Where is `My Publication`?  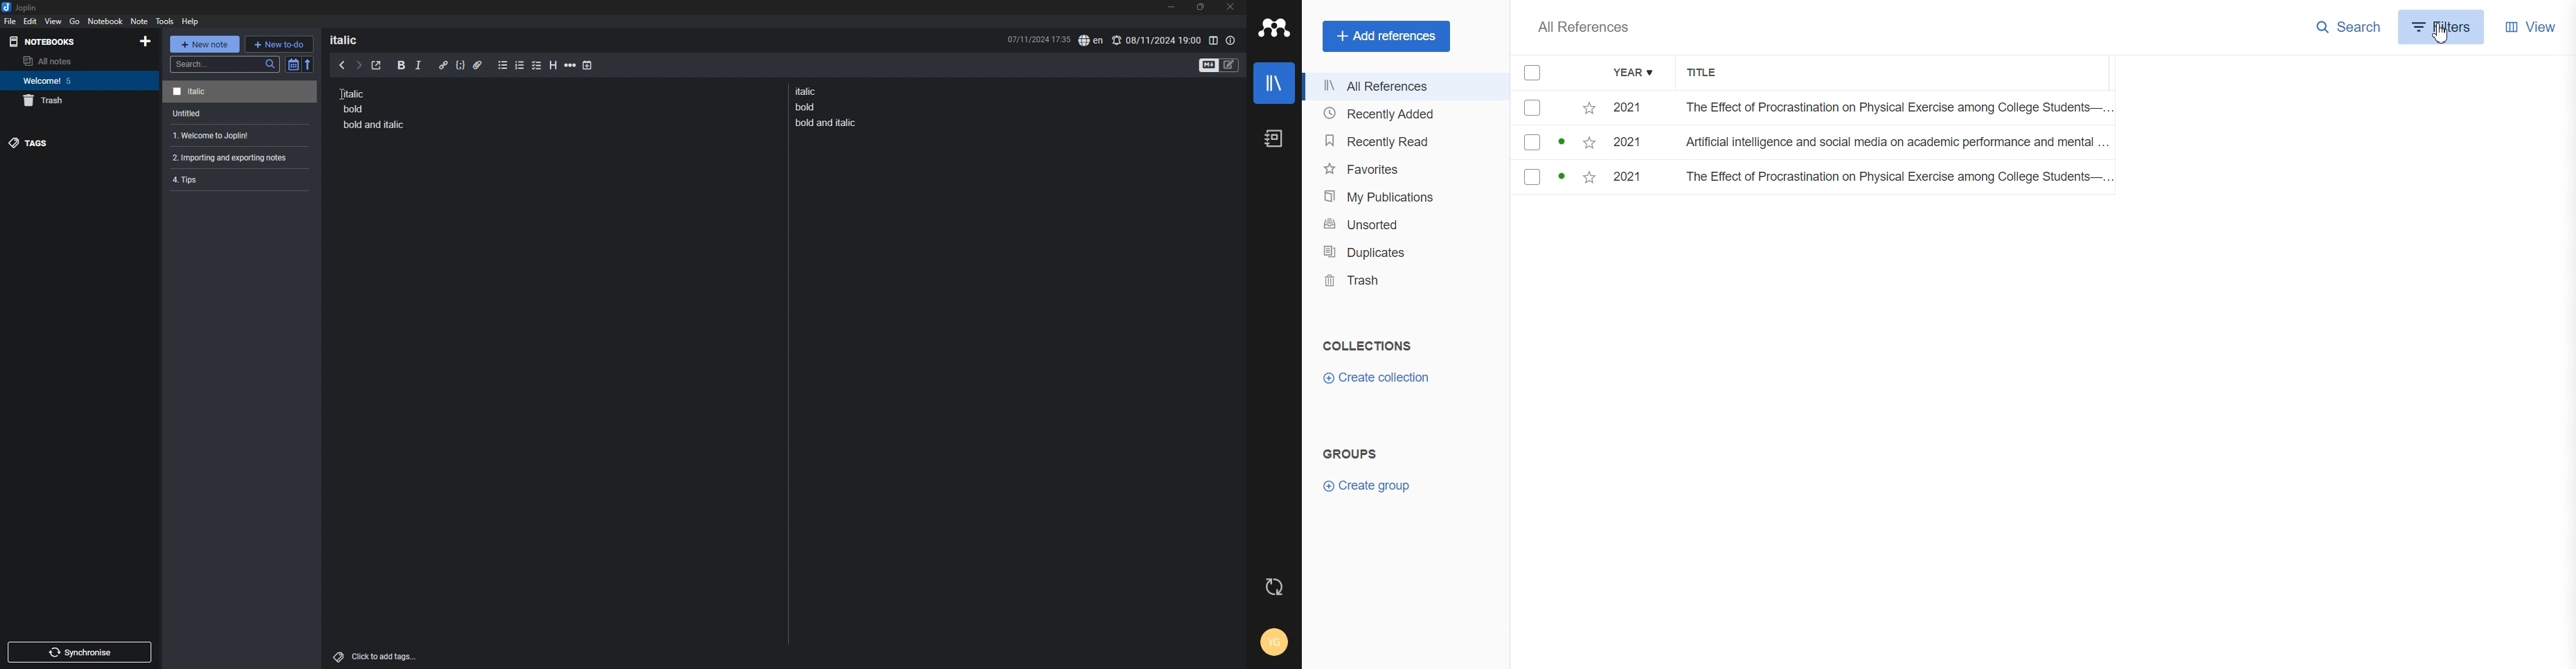
My Publication is located at coordinates (1404, 196).